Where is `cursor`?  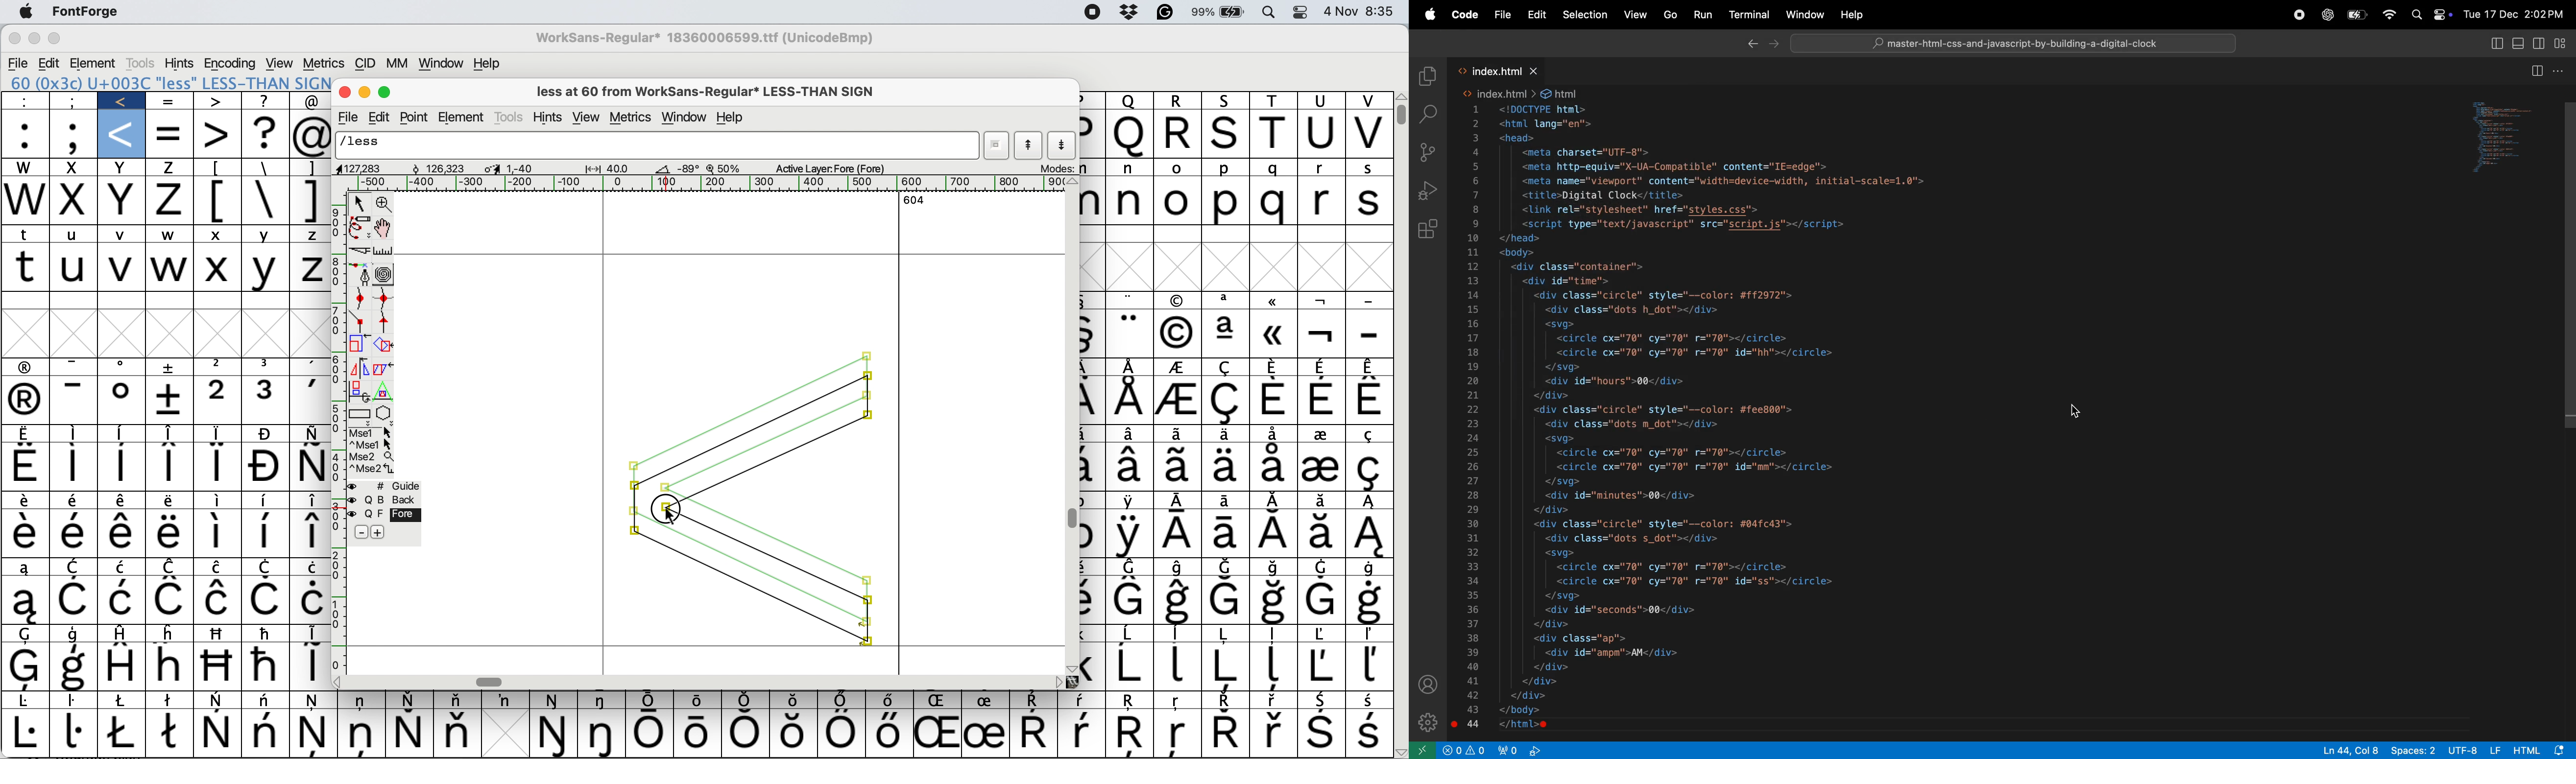 cursor is located at coordinates (2078, 412).